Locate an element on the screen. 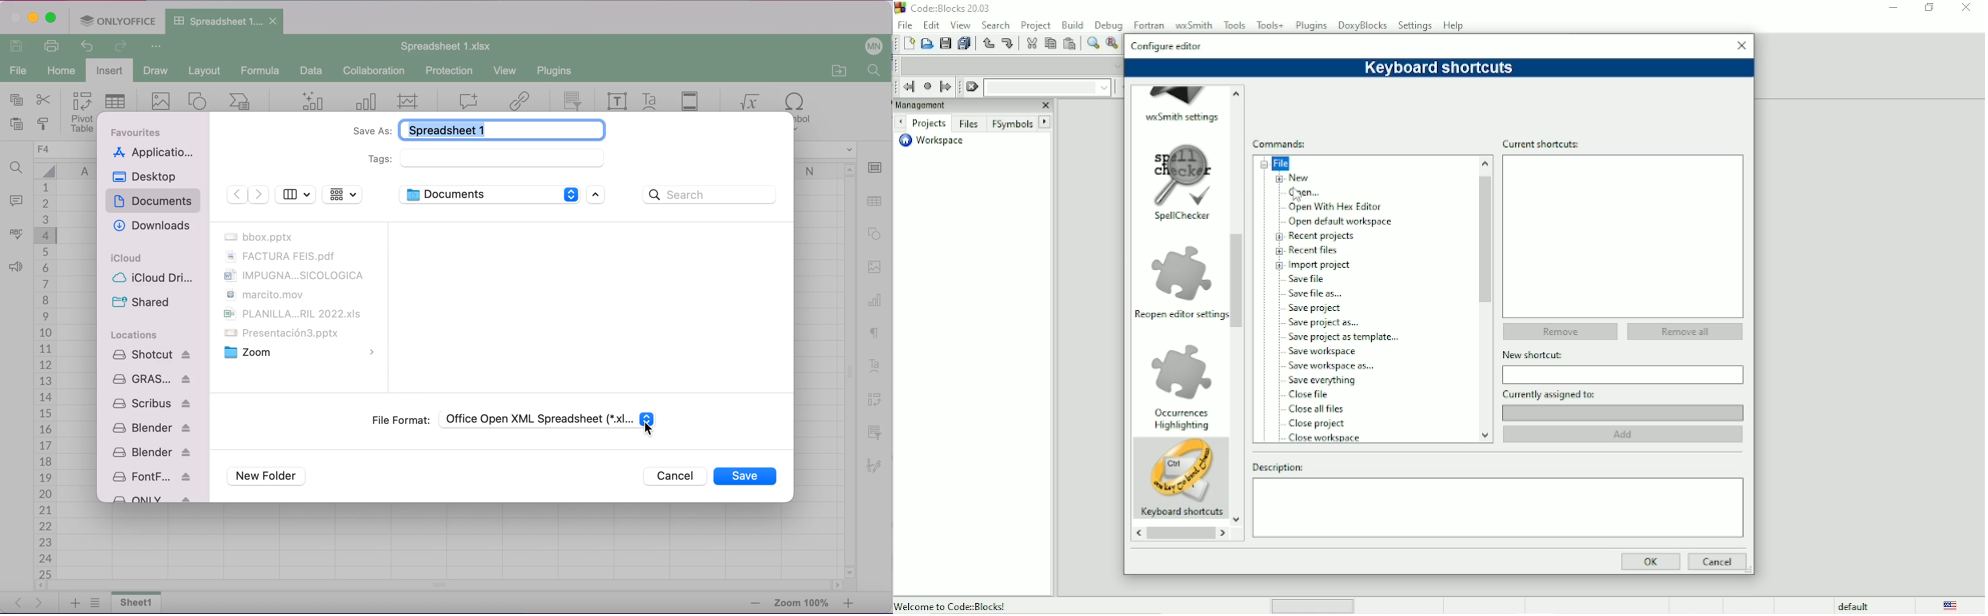 This screenshot has height=616, width=1988. Debug is located at coordinates (1107, 24).